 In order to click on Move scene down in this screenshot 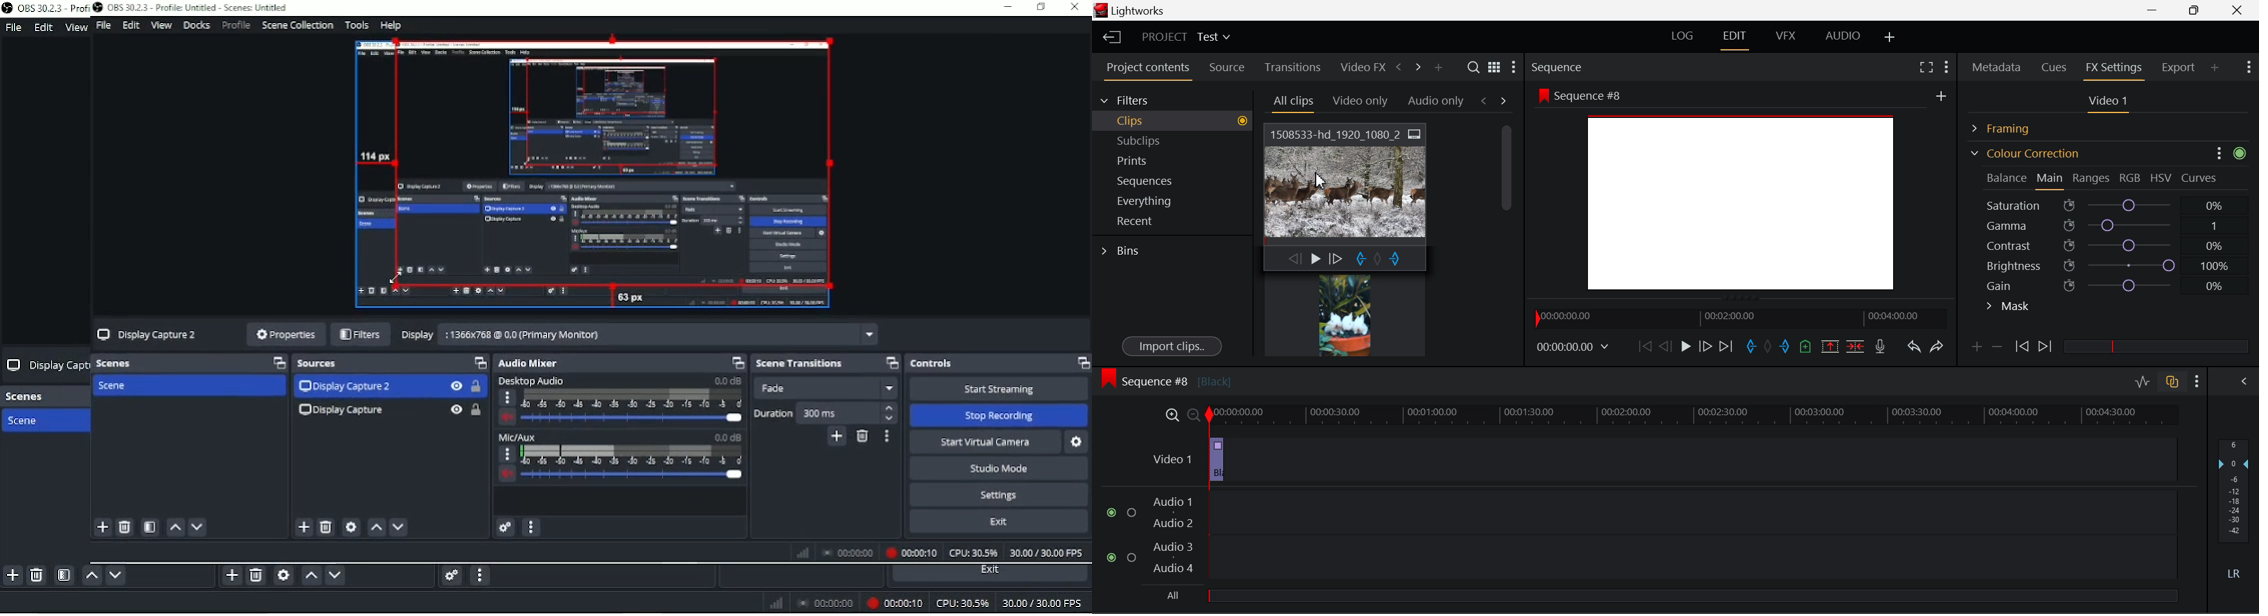, I will do `click(115, 575)`.